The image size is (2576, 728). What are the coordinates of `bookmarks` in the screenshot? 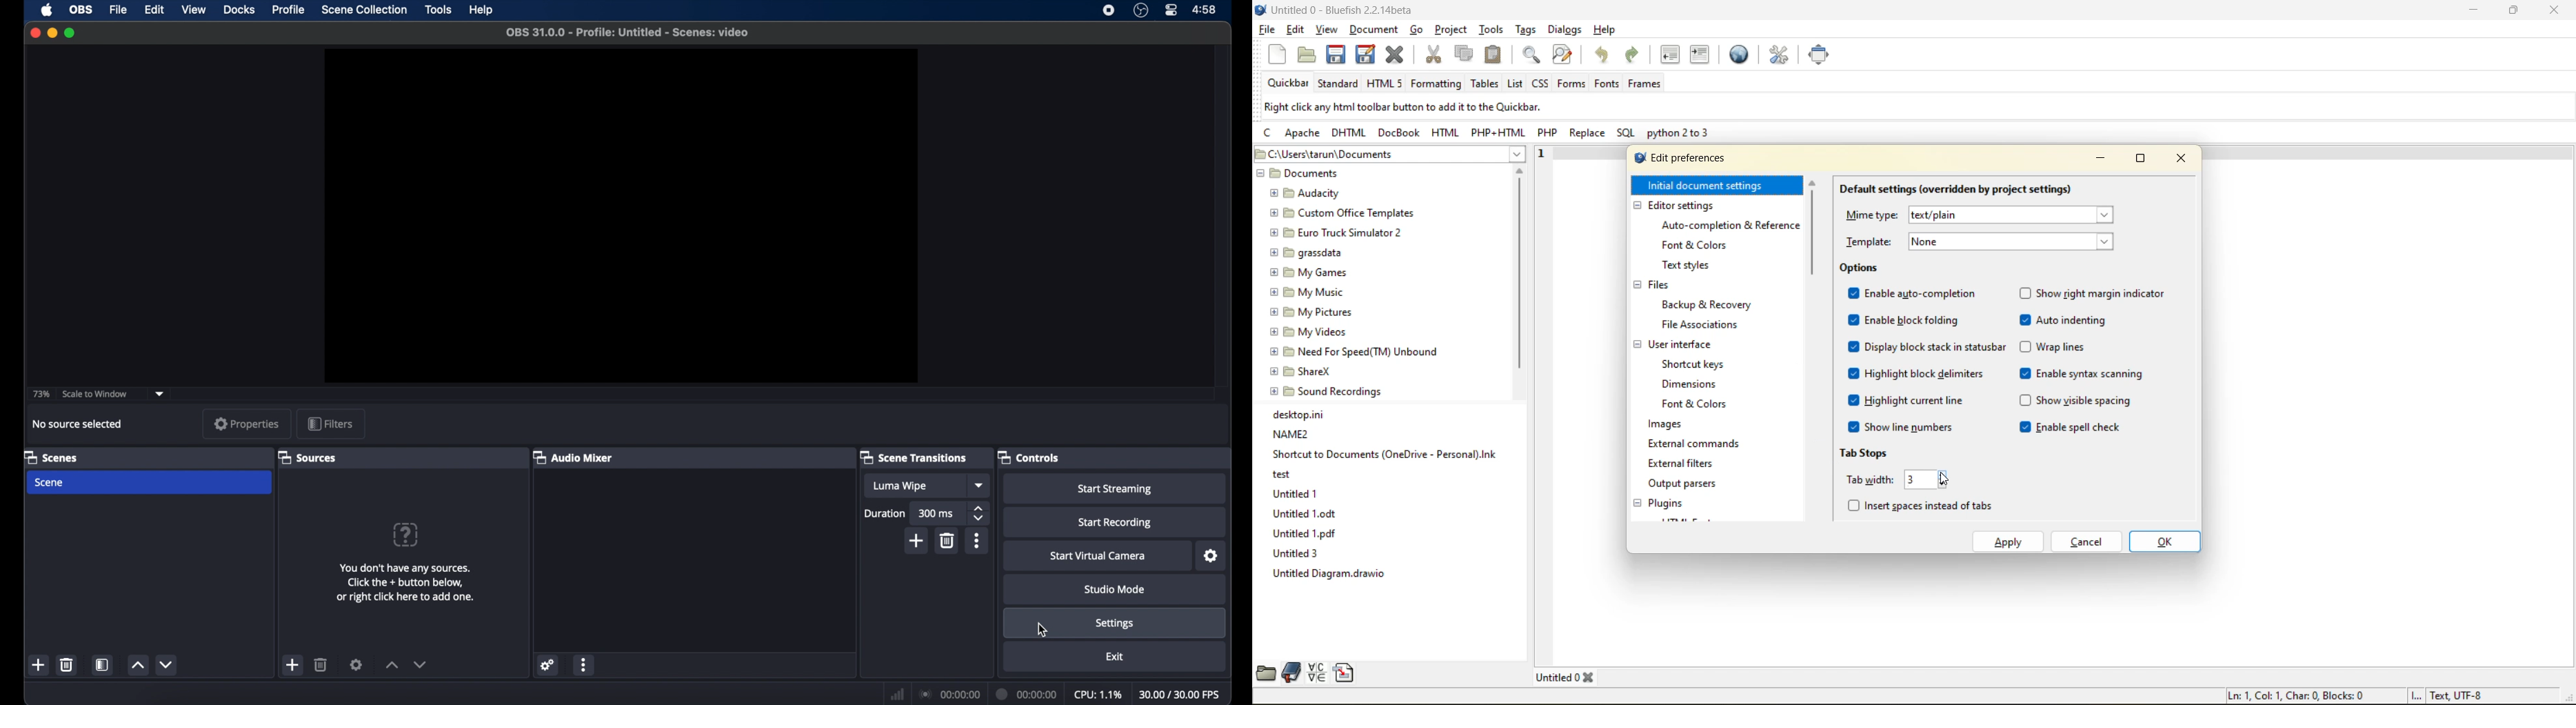 It's located at (1289, 673).